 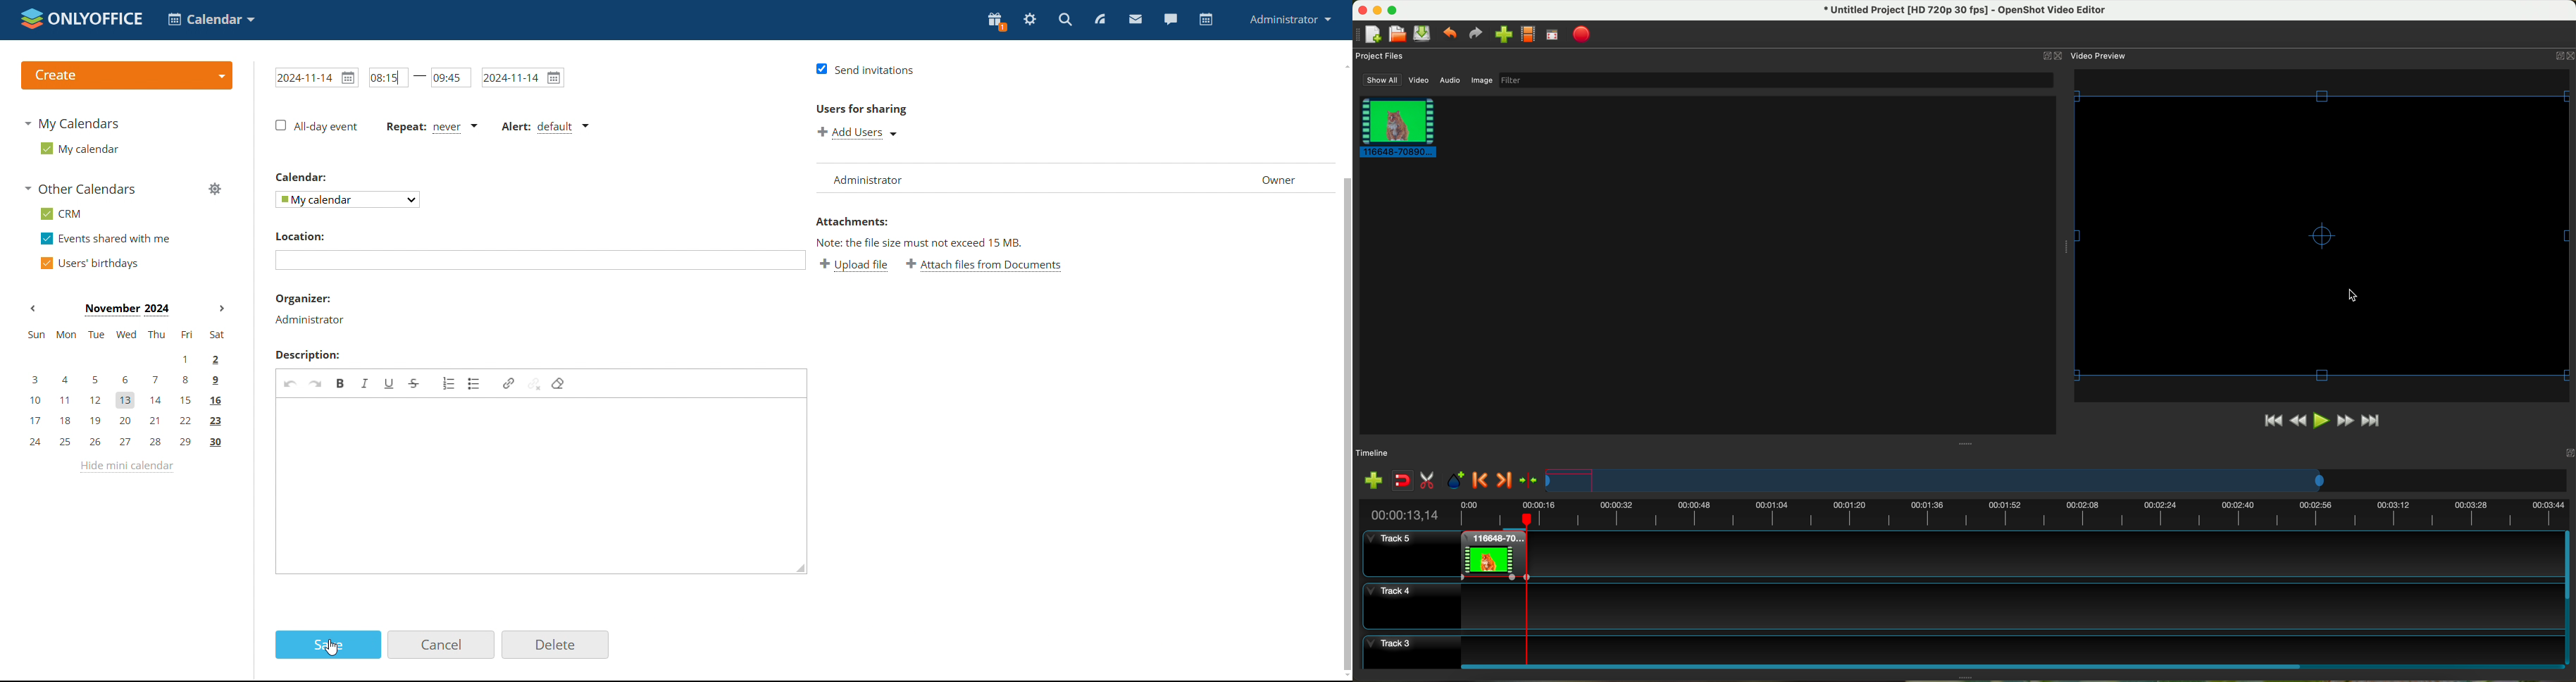 What do you see at coordinates (2354, 293) in the screenshot?
I see `mouse` at bounding box center [2354, 293].